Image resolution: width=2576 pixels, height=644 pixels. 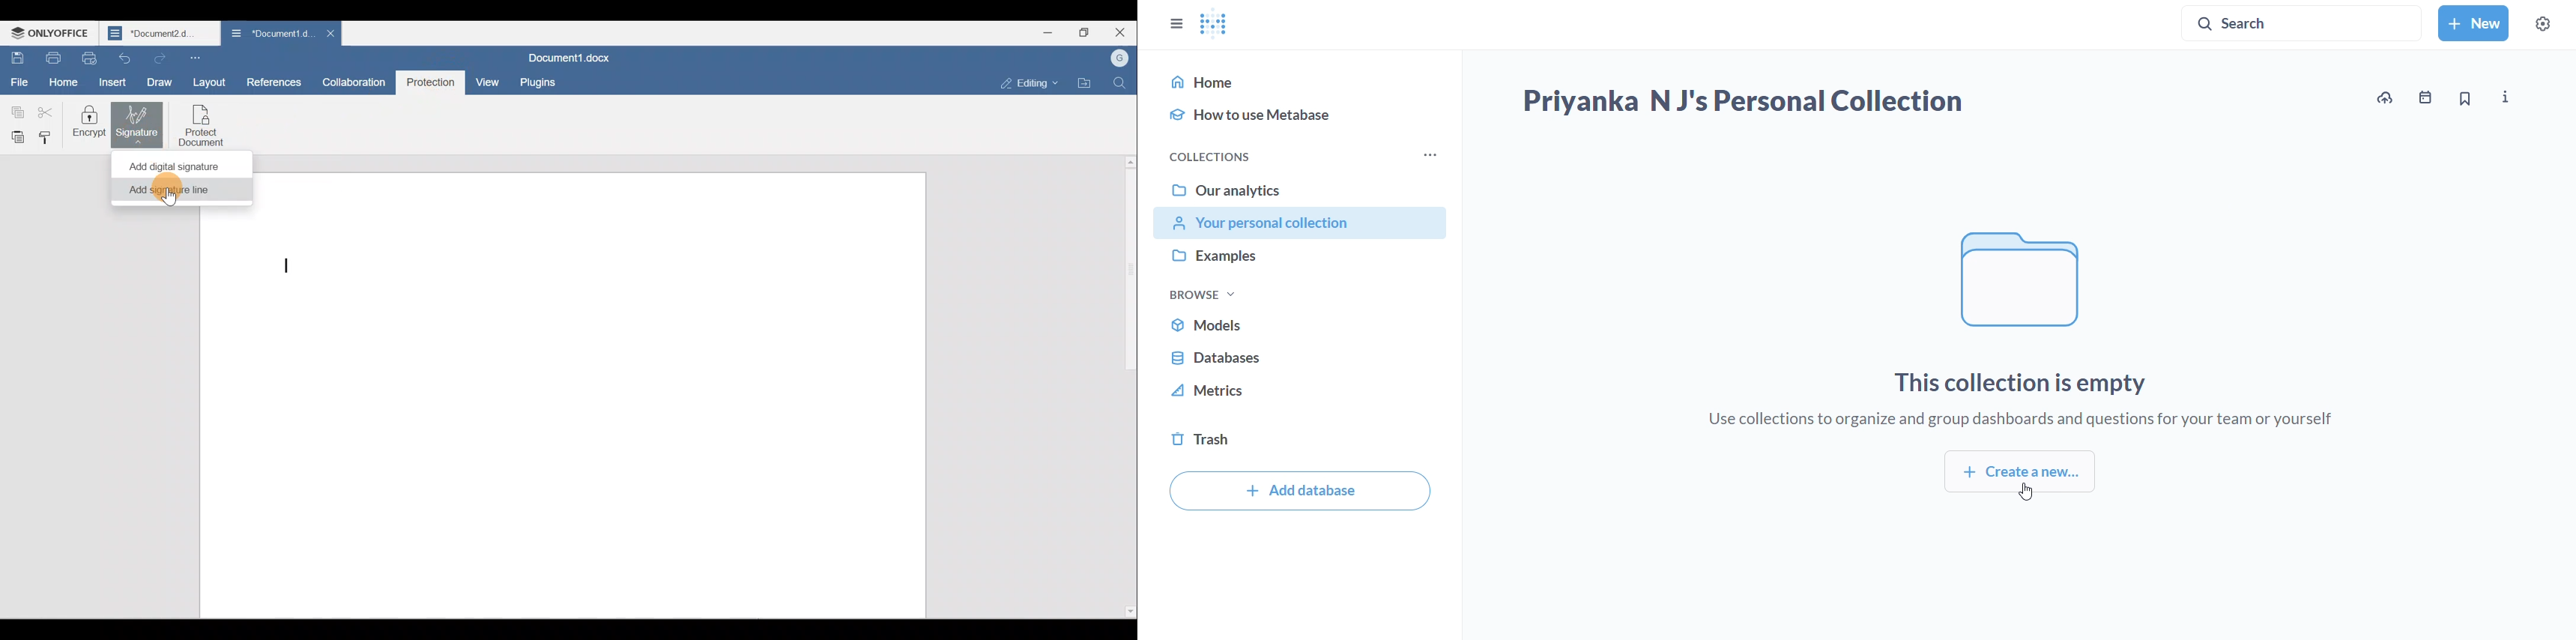 What do you see at coordinates (271, 32) in the screenshot?
I see `Document name` at bounding box center [271, 32].